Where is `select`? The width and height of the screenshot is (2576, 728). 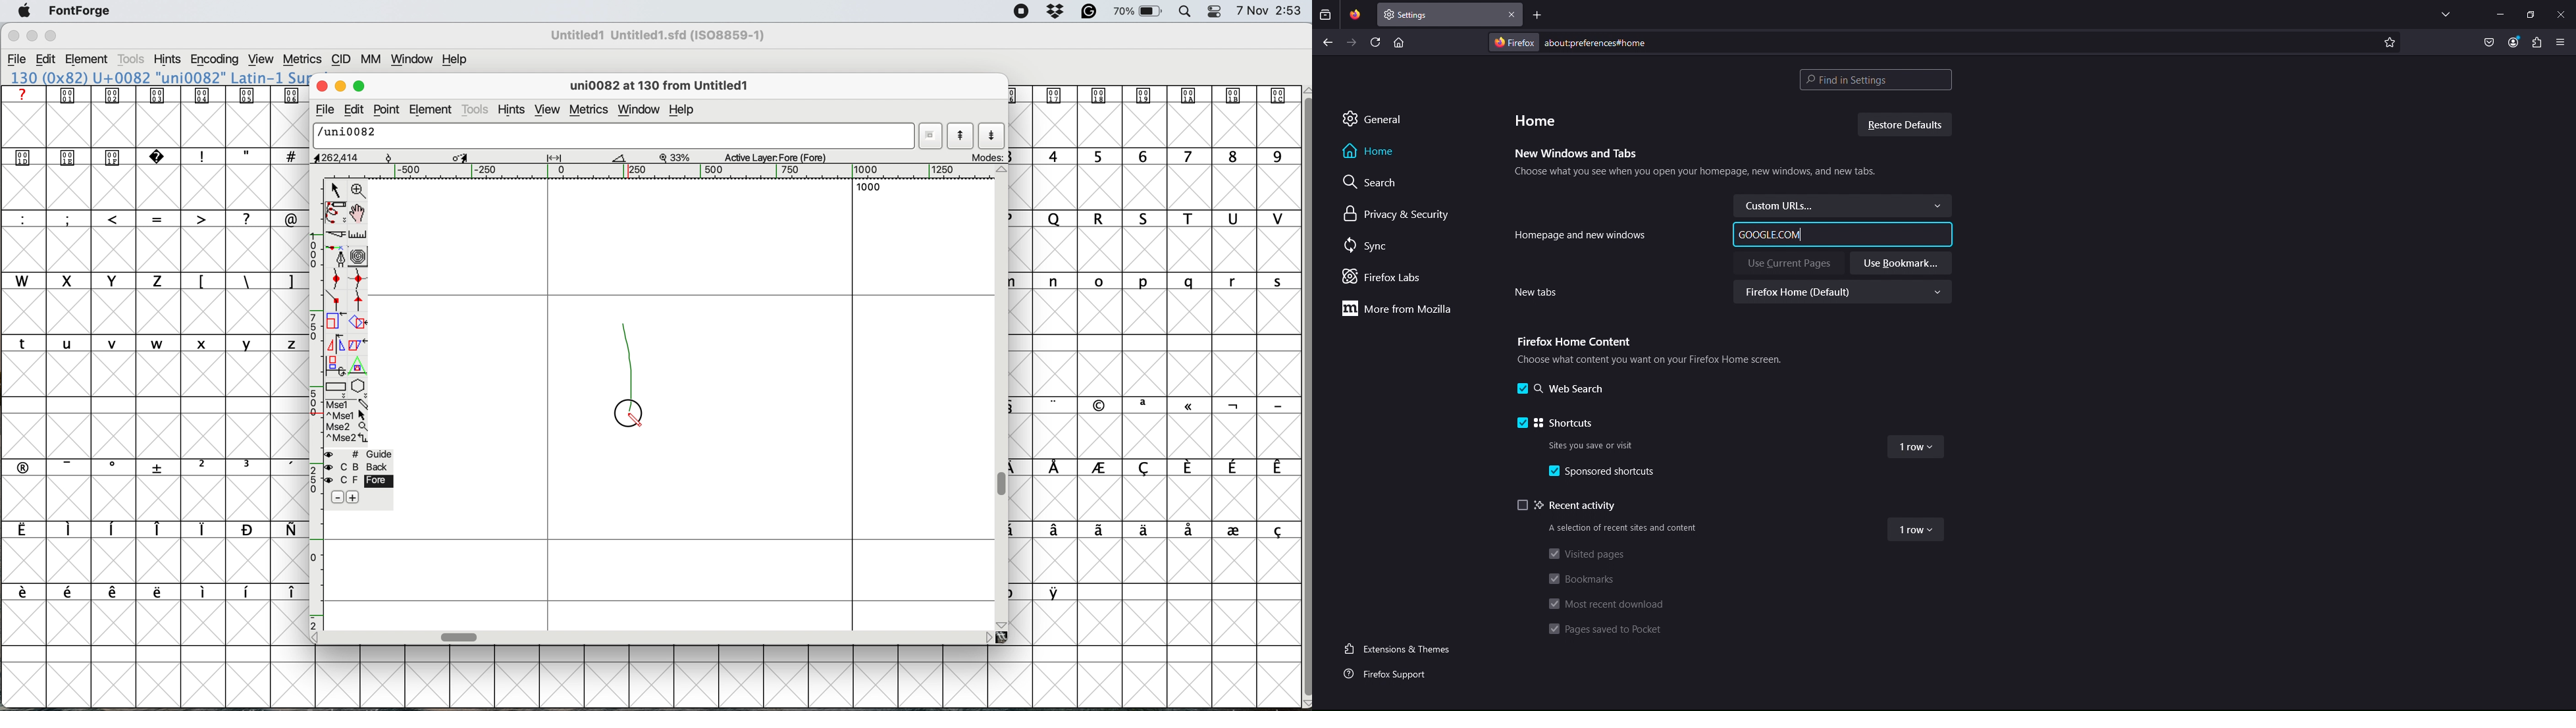 select is located at coordinates (336, 189).